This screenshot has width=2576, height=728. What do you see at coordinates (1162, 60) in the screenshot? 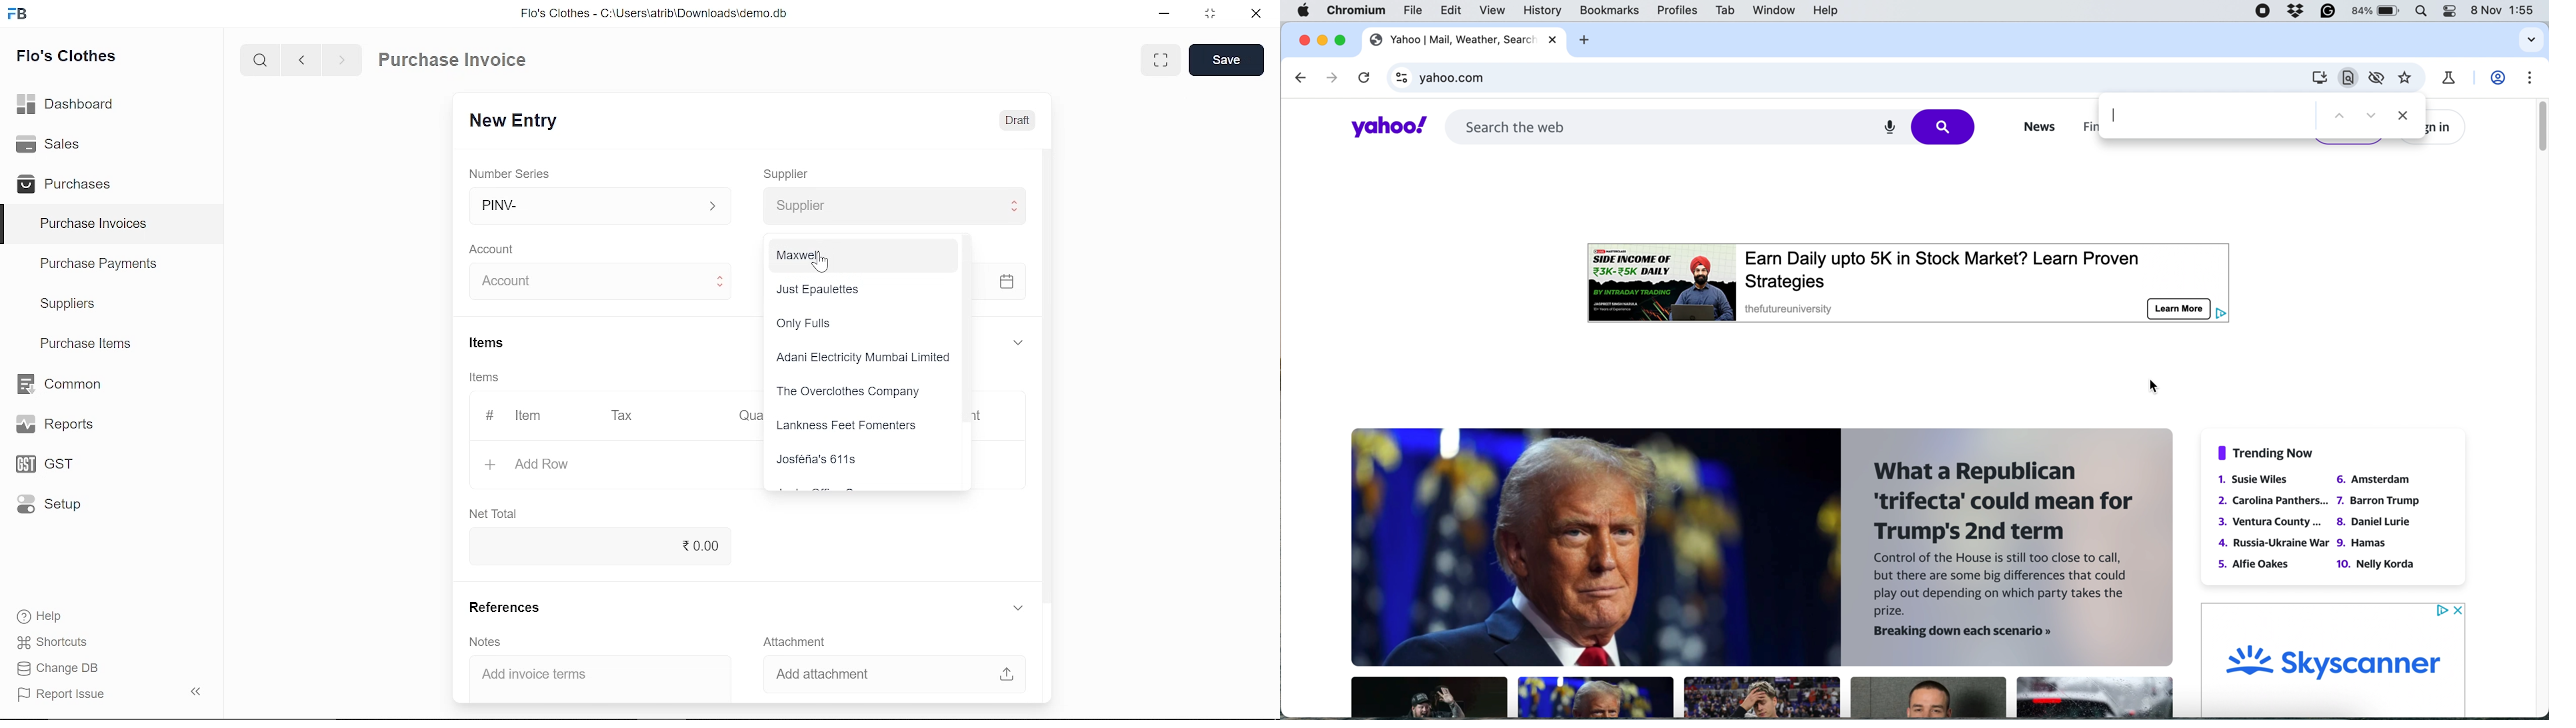
I see `full view` at bounding box center [1162, 60].